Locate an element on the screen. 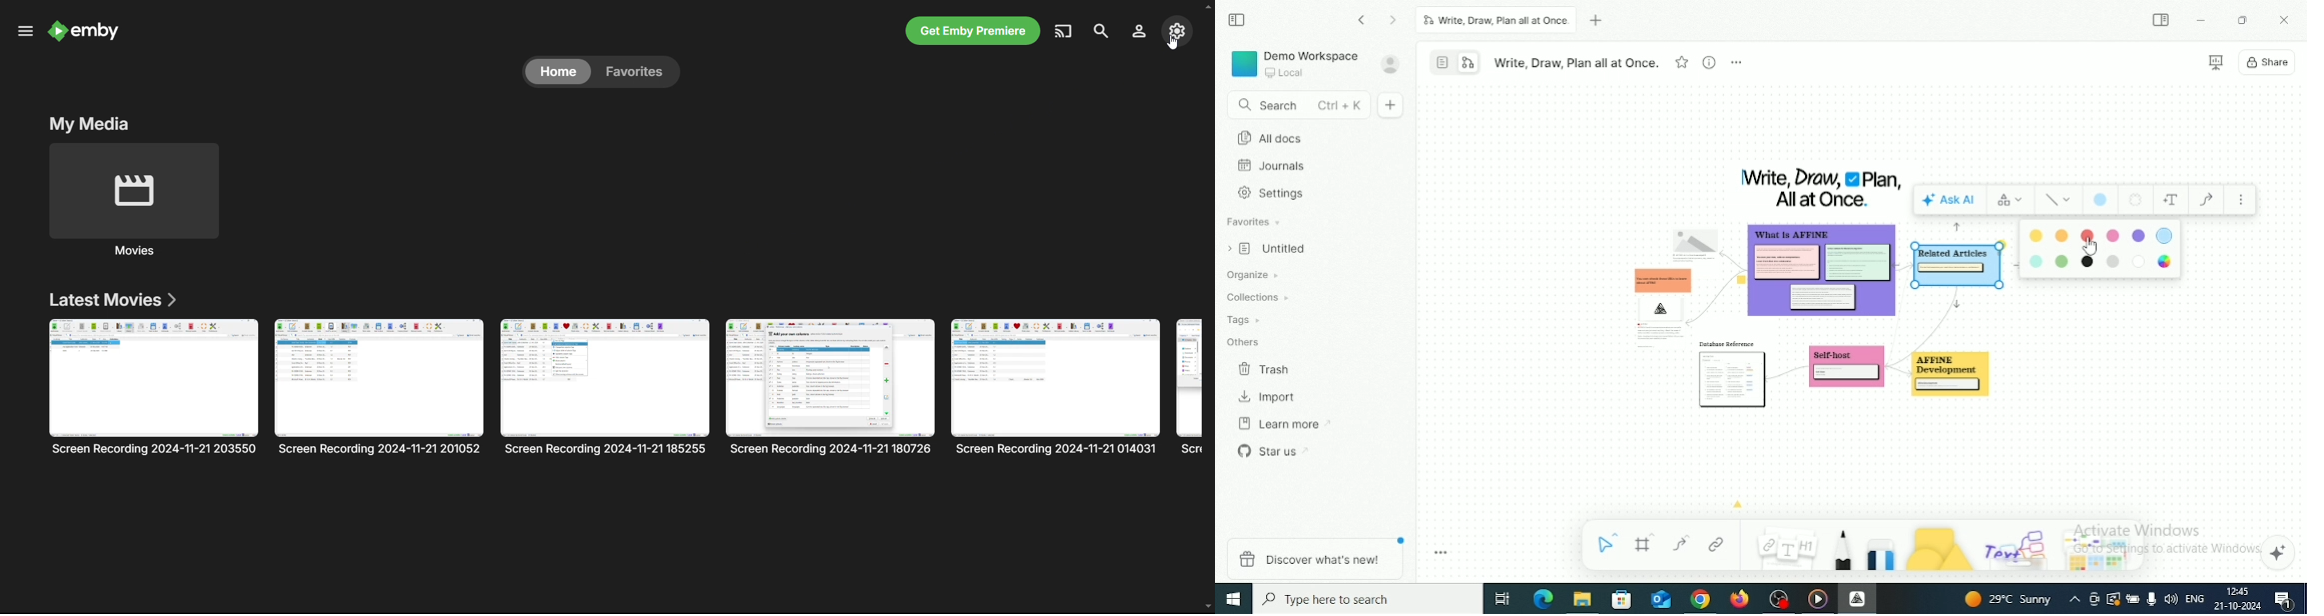 The width and height of the screenshot is (2324, 616). Ask AI is located at coordinates (1950, 199).